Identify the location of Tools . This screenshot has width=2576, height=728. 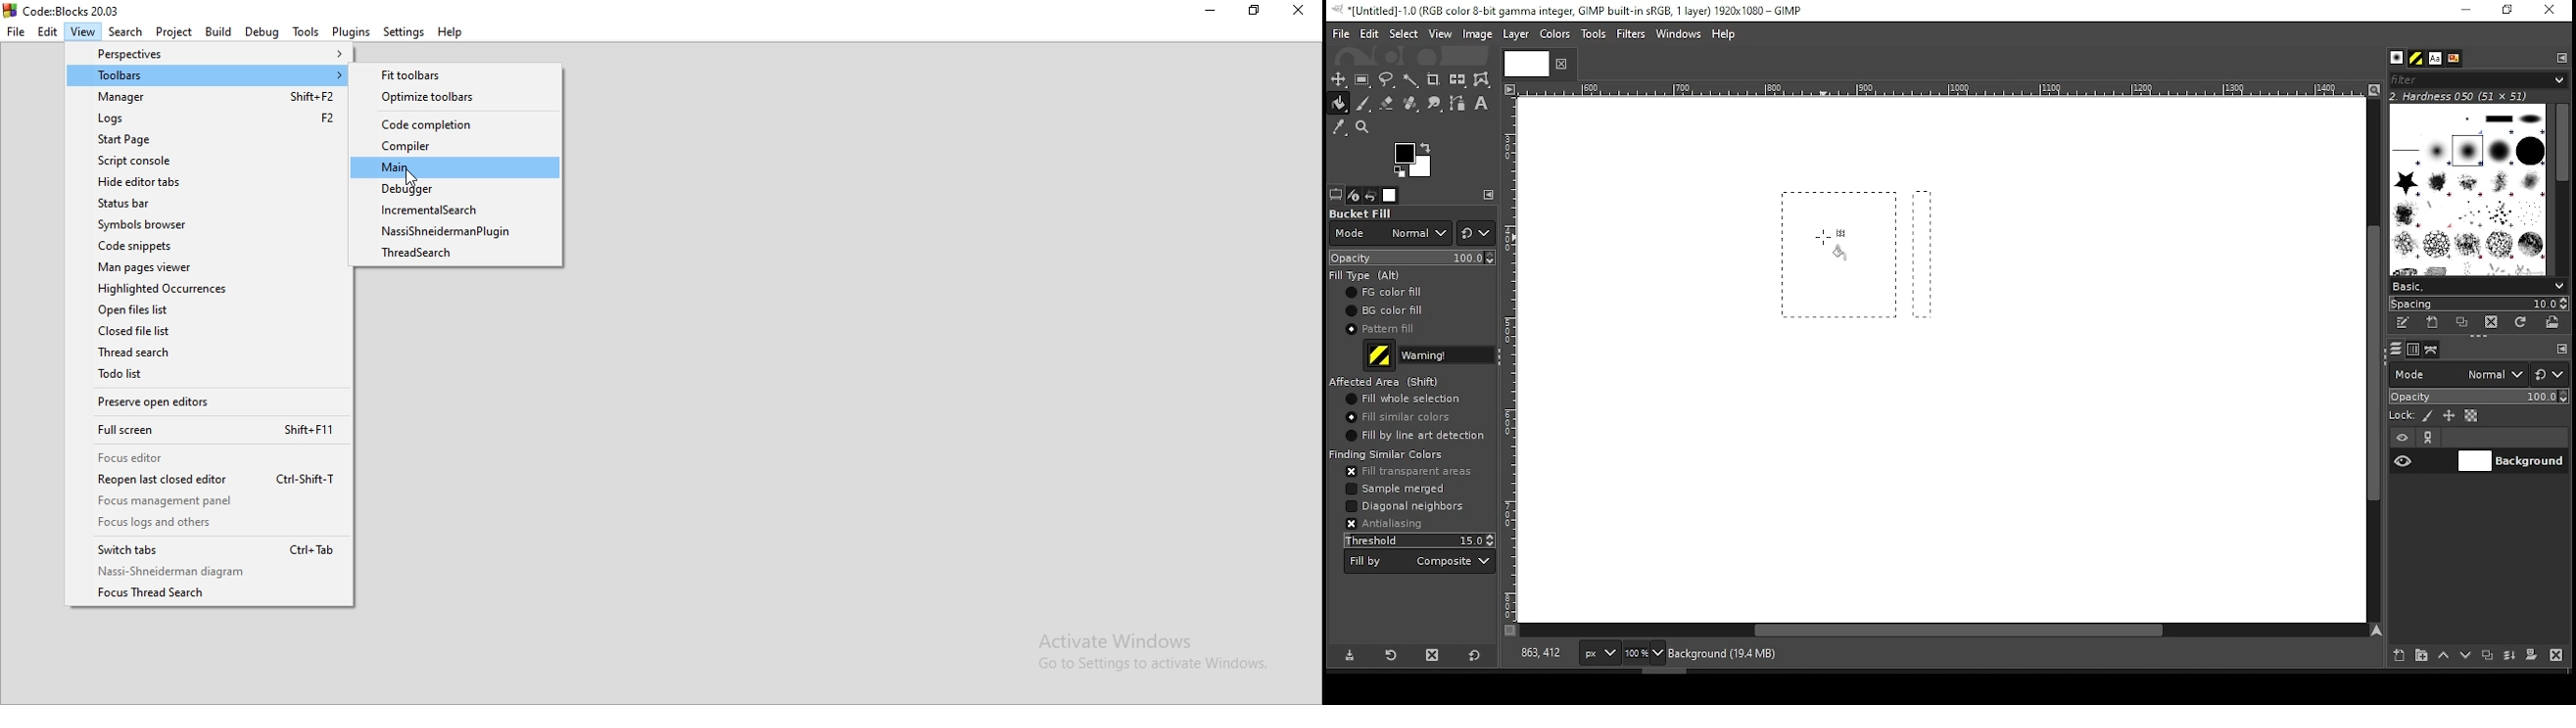
(307, 32).